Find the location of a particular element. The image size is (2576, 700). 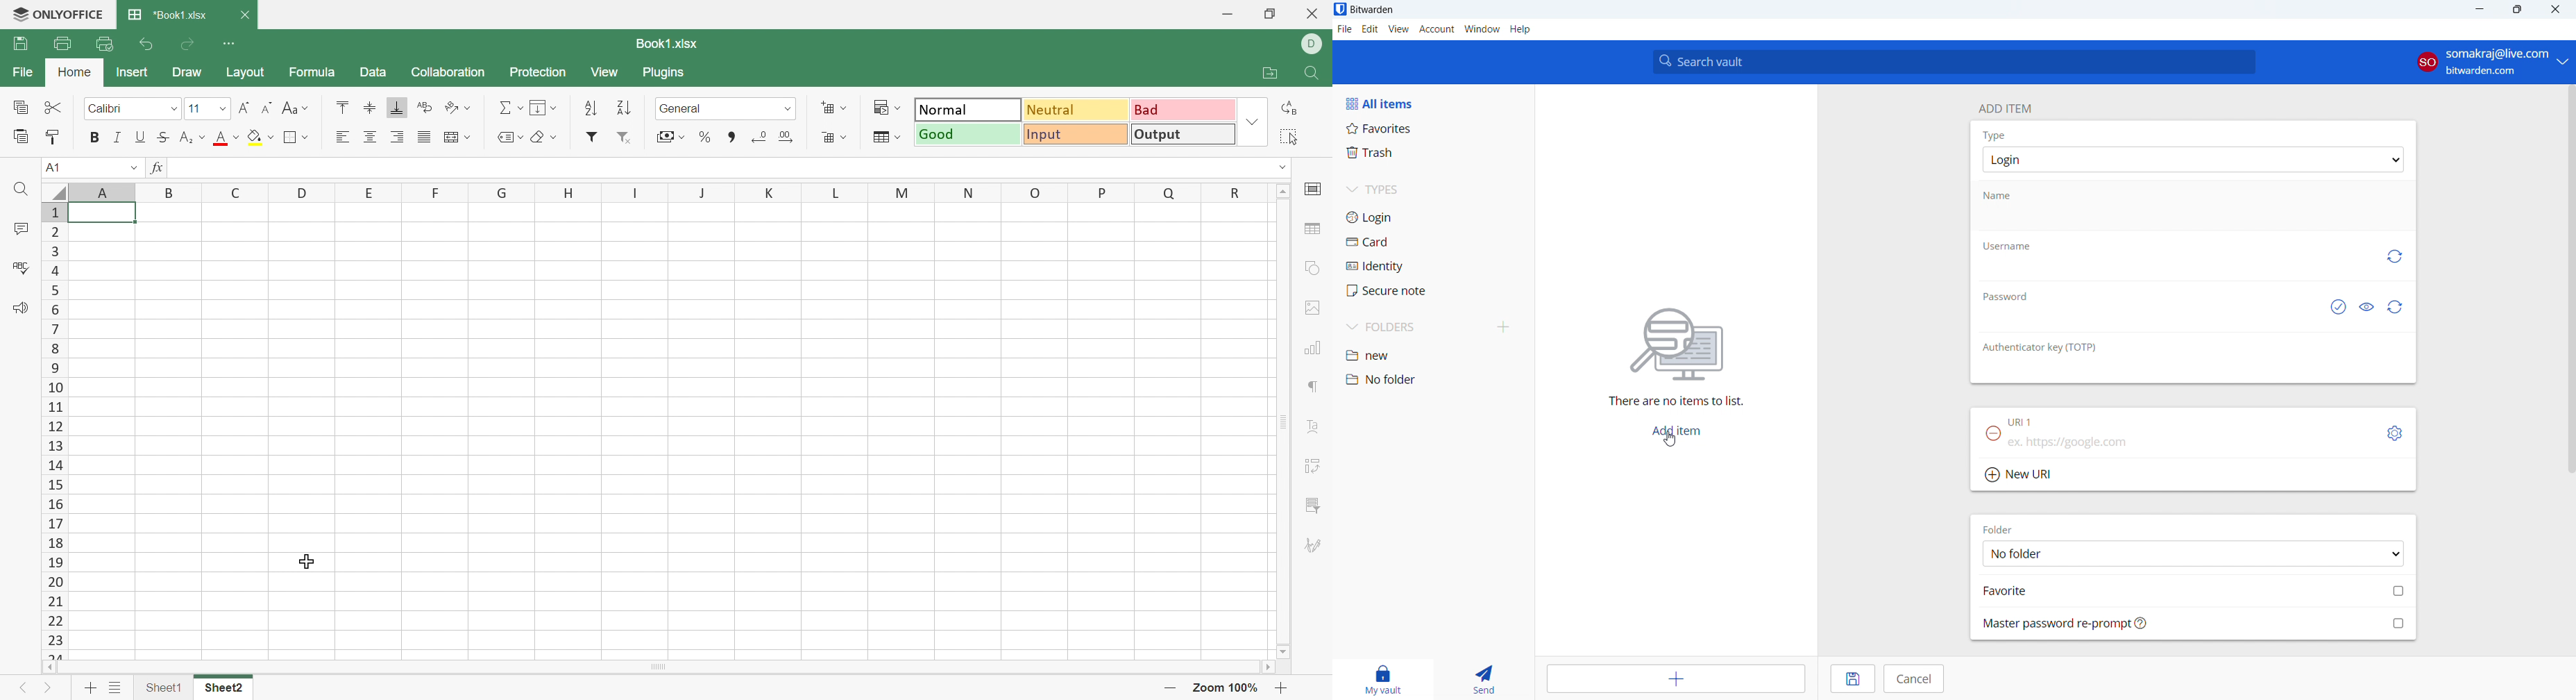

P is located at coordinates (1108, 192).